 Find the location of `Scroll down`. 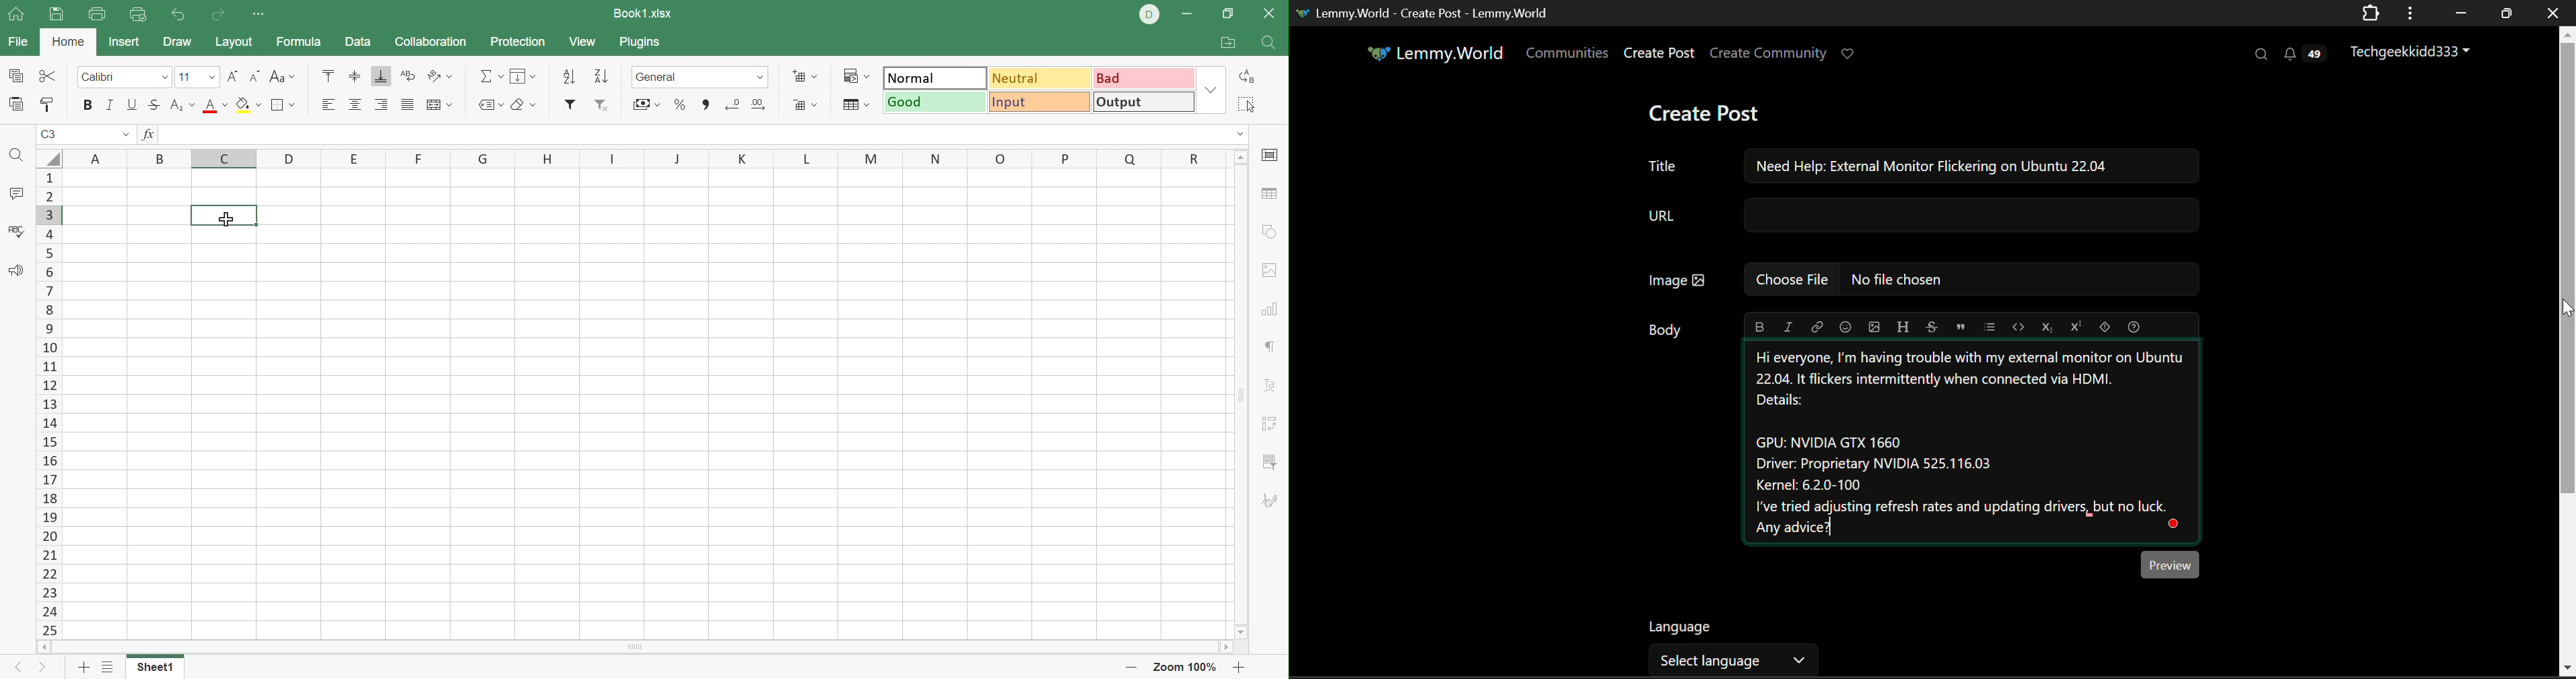

Scroll down is located at coordinates (1243, 633).